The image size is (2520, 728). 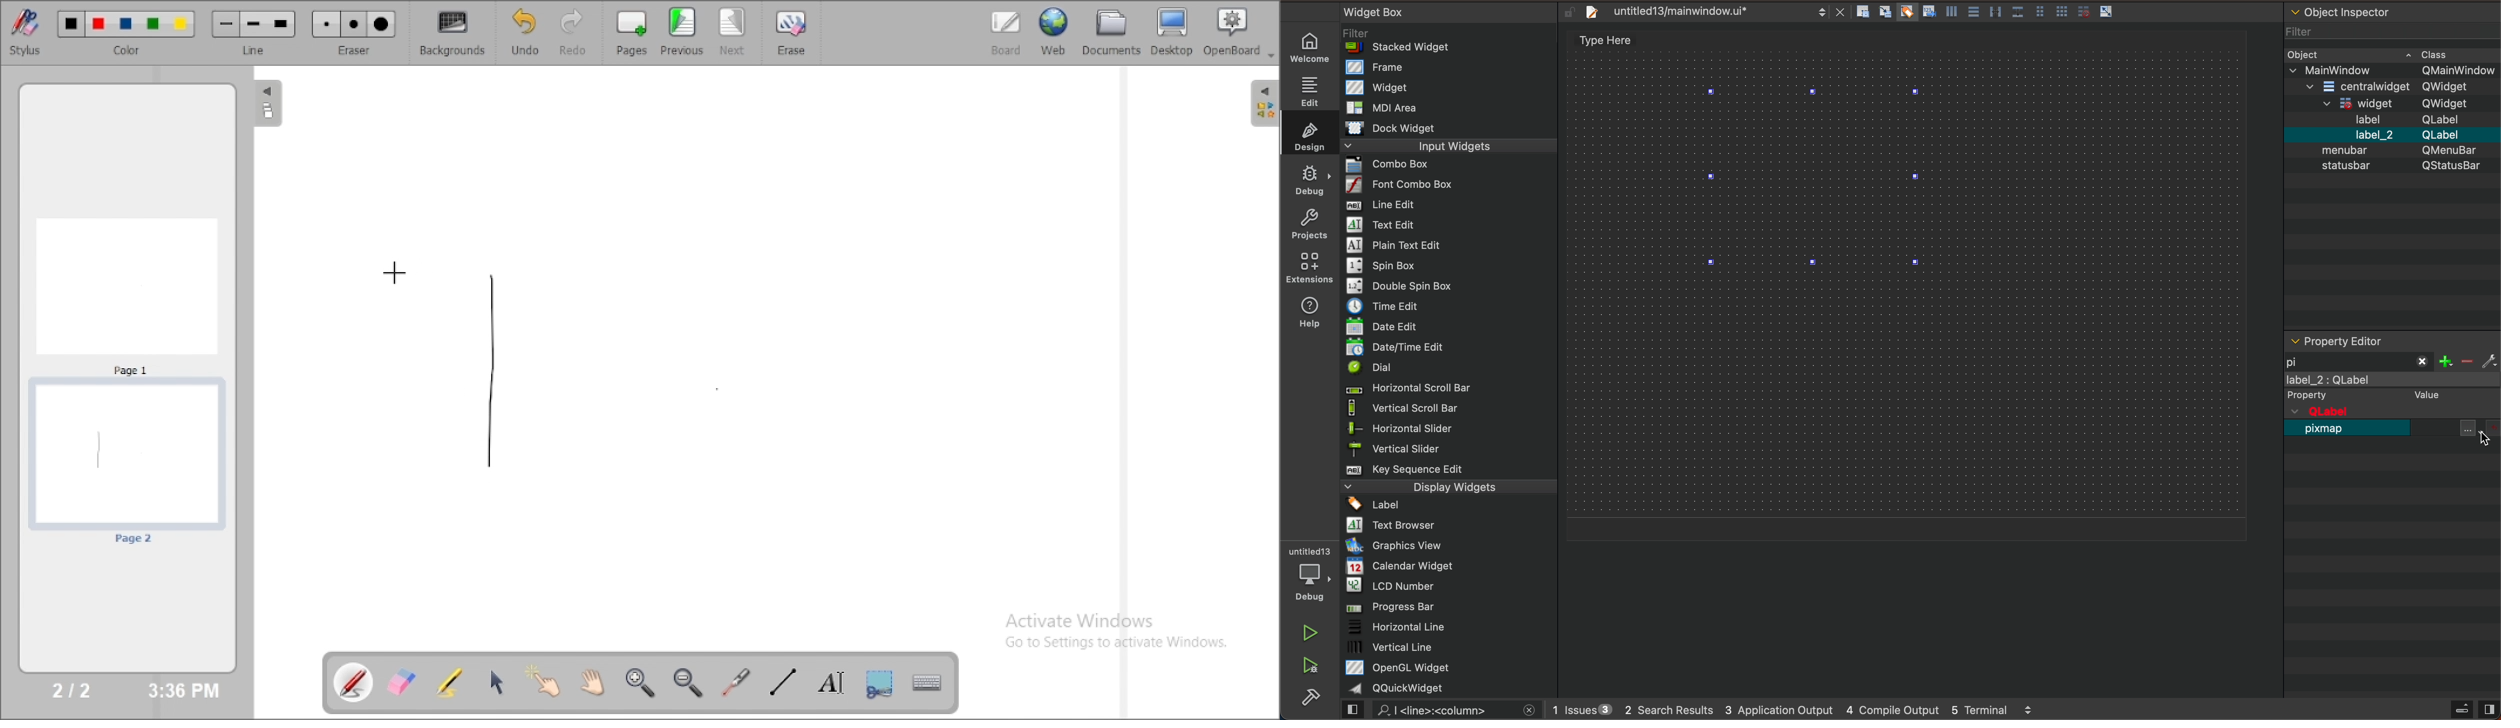 What do you see at coordinates (1006, 33) in the screenshot?
I see `board` at bounding box center [1006, 33].